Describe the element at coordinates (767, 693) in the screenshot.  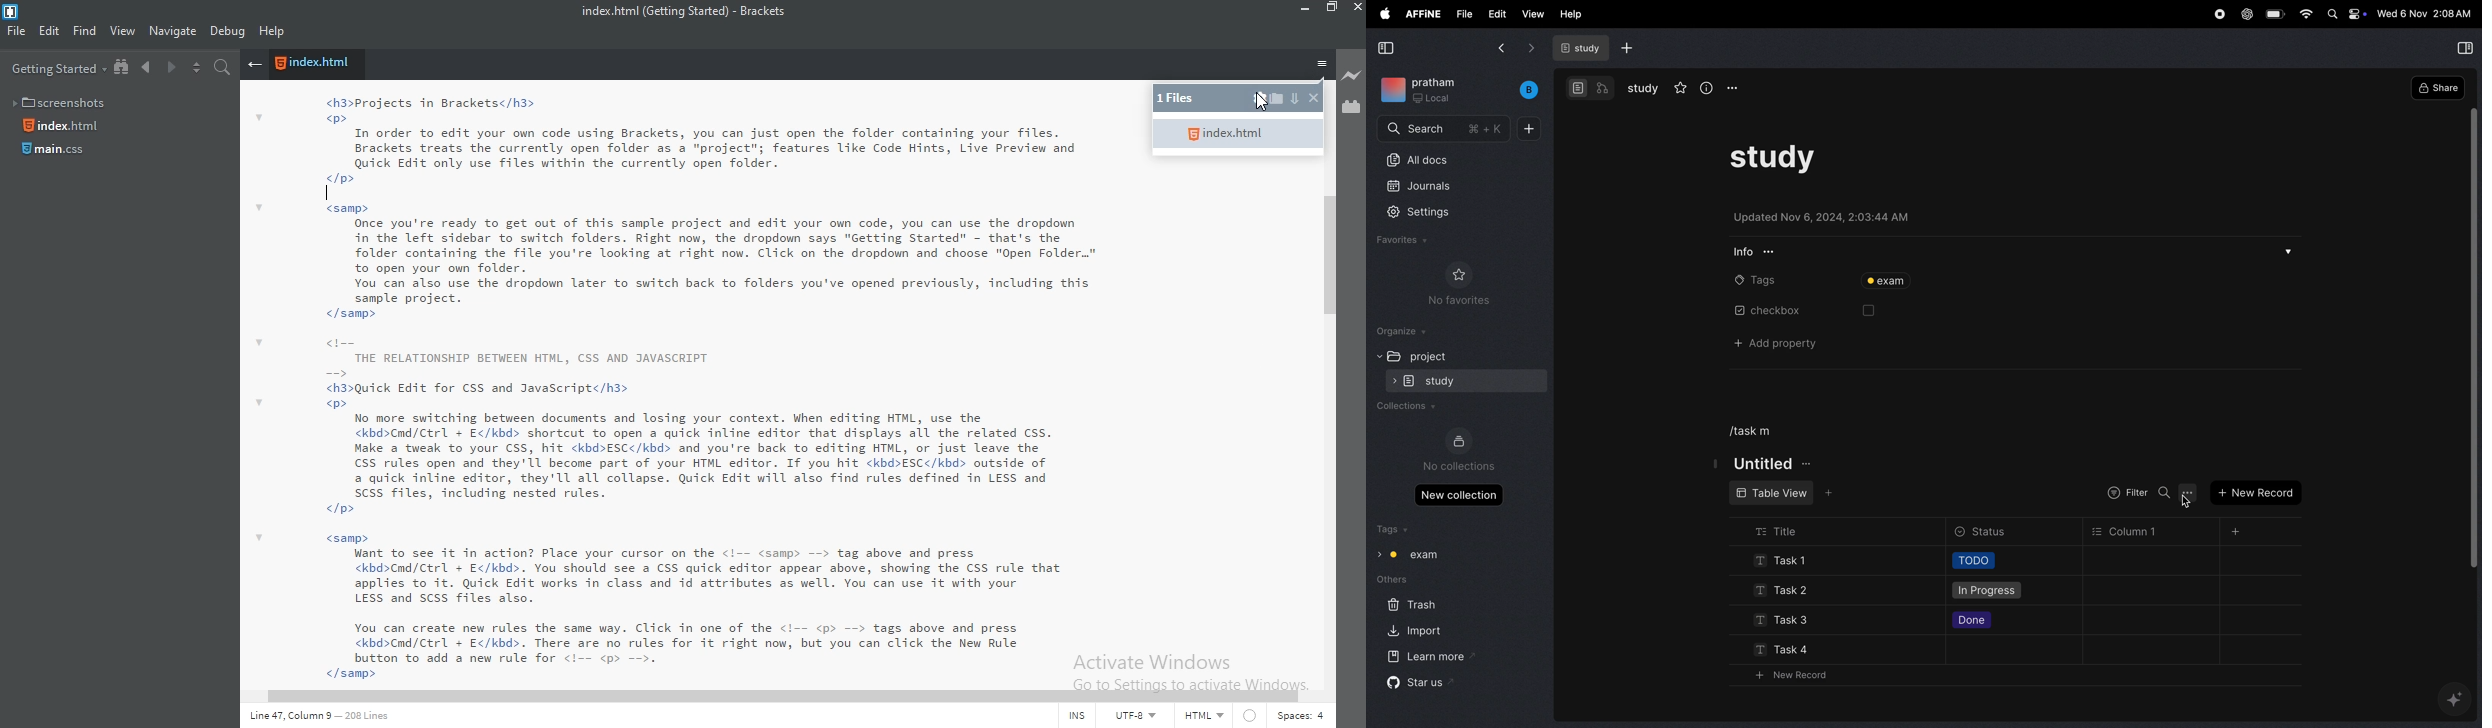
I see `scroll bar` at that location.